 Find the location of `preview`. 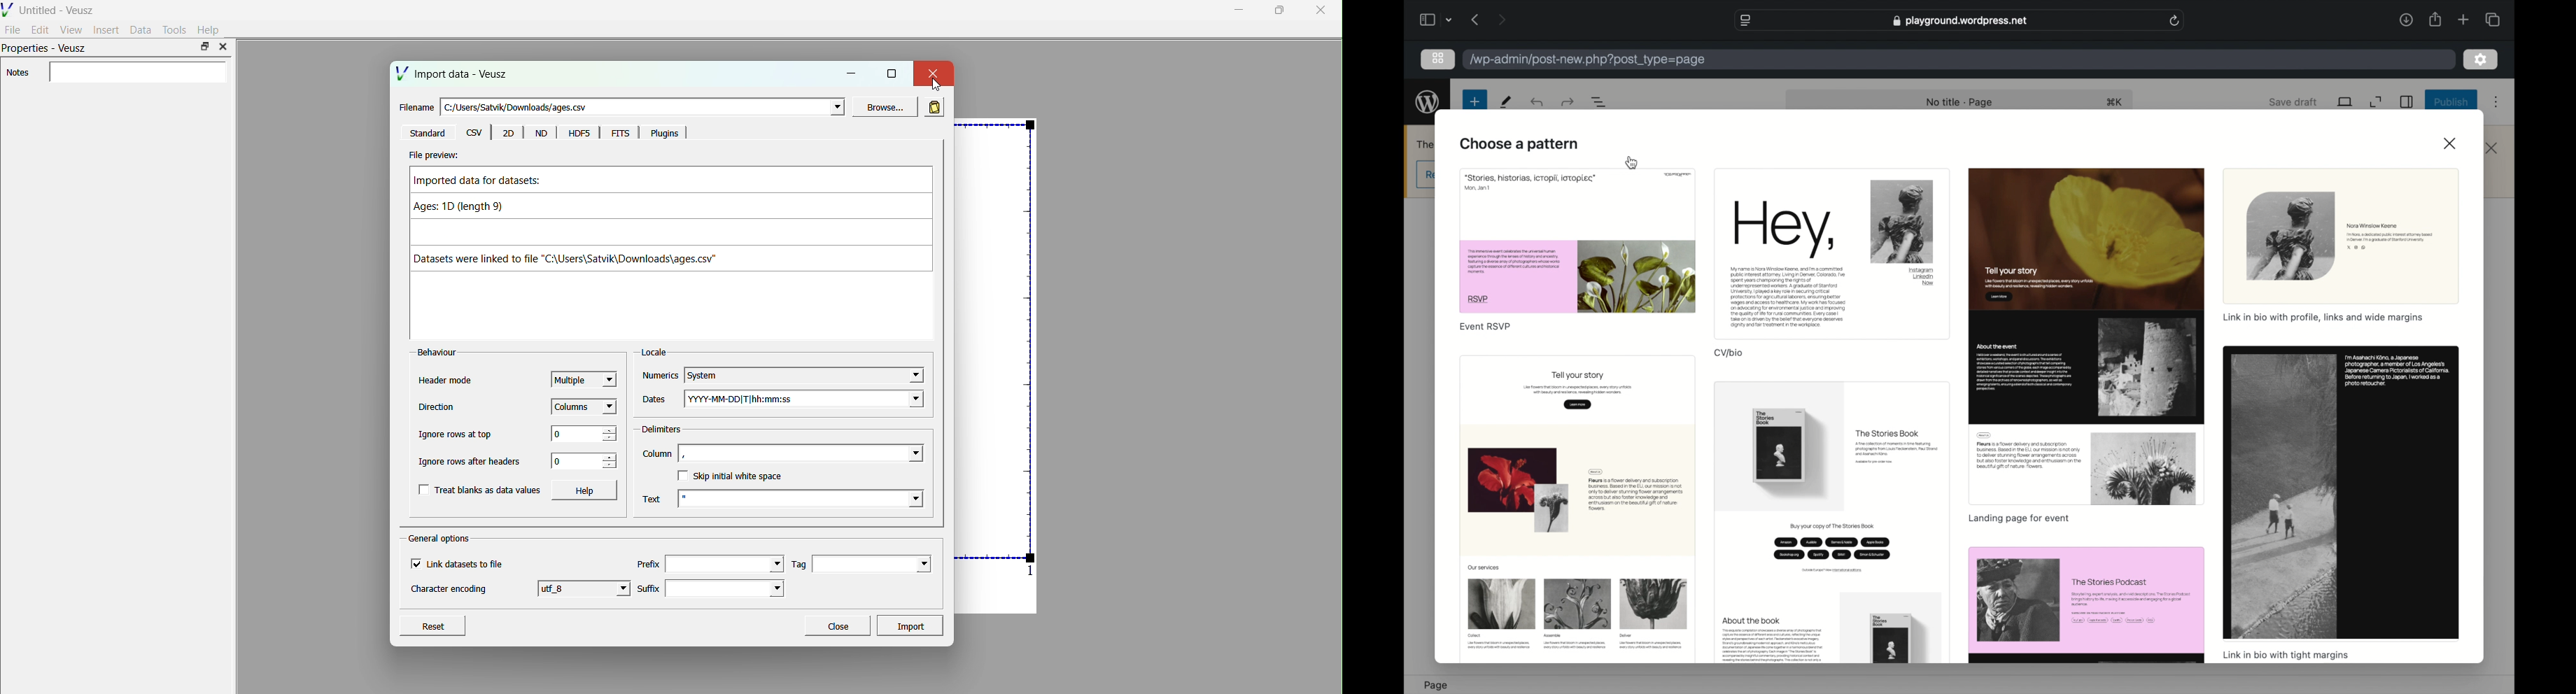

preview is located at coordinates (1833, 524).